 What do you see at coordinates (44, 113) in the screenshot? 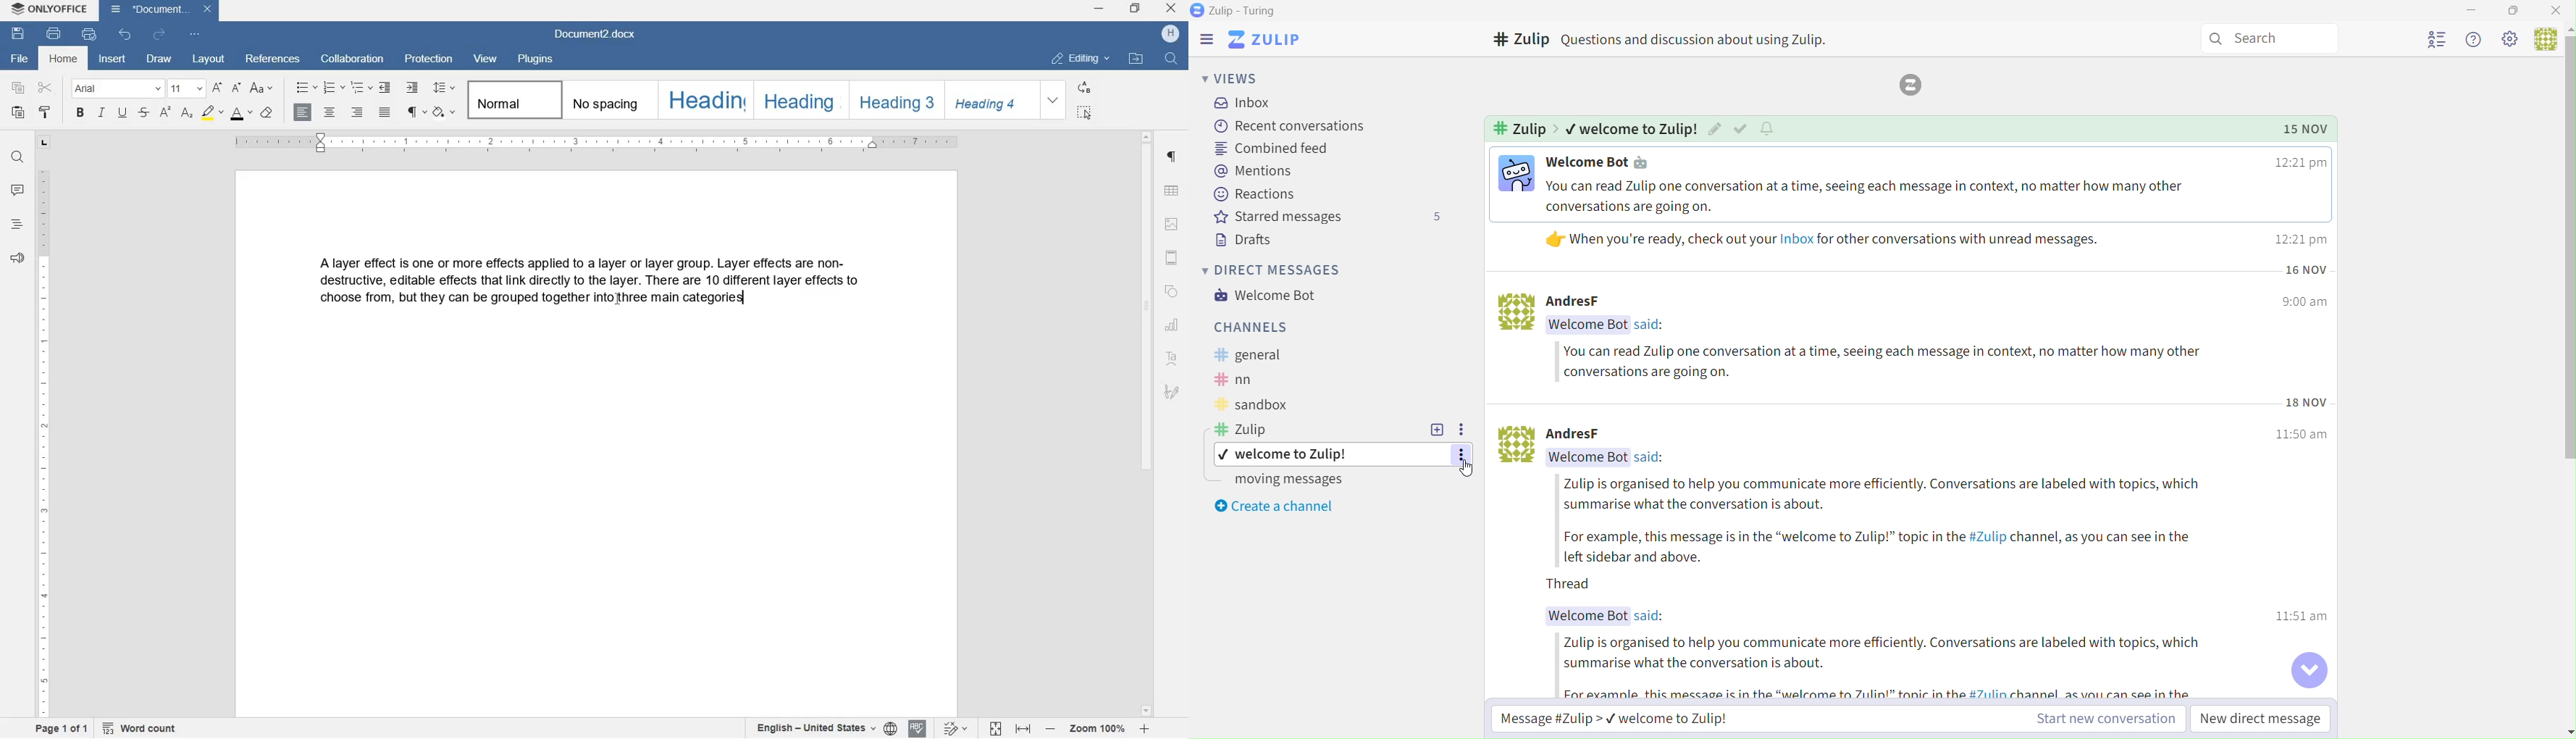
I see `copy stlye` at bounding box center [44, 113].